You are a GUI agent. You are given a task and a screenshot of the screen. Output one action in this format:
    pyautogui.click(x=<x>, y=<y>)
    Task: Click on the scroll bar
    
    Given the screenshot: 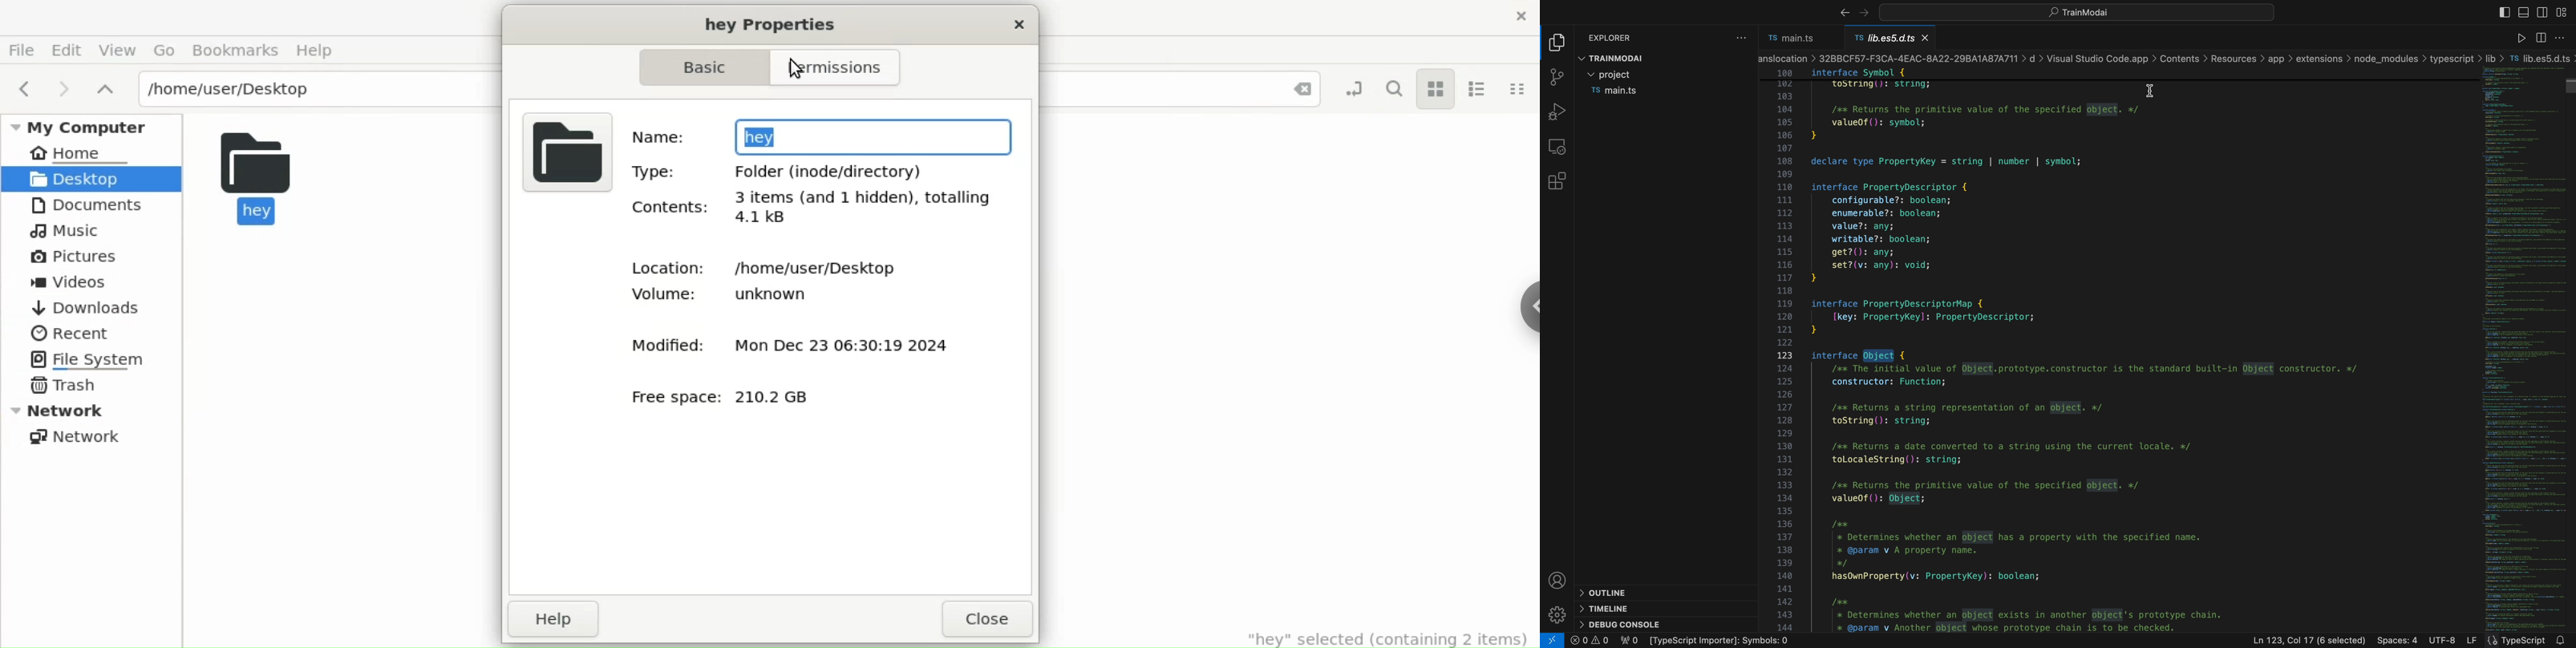 What is the action you would take?
    pyautogui.click(x=2570, y=94)
    